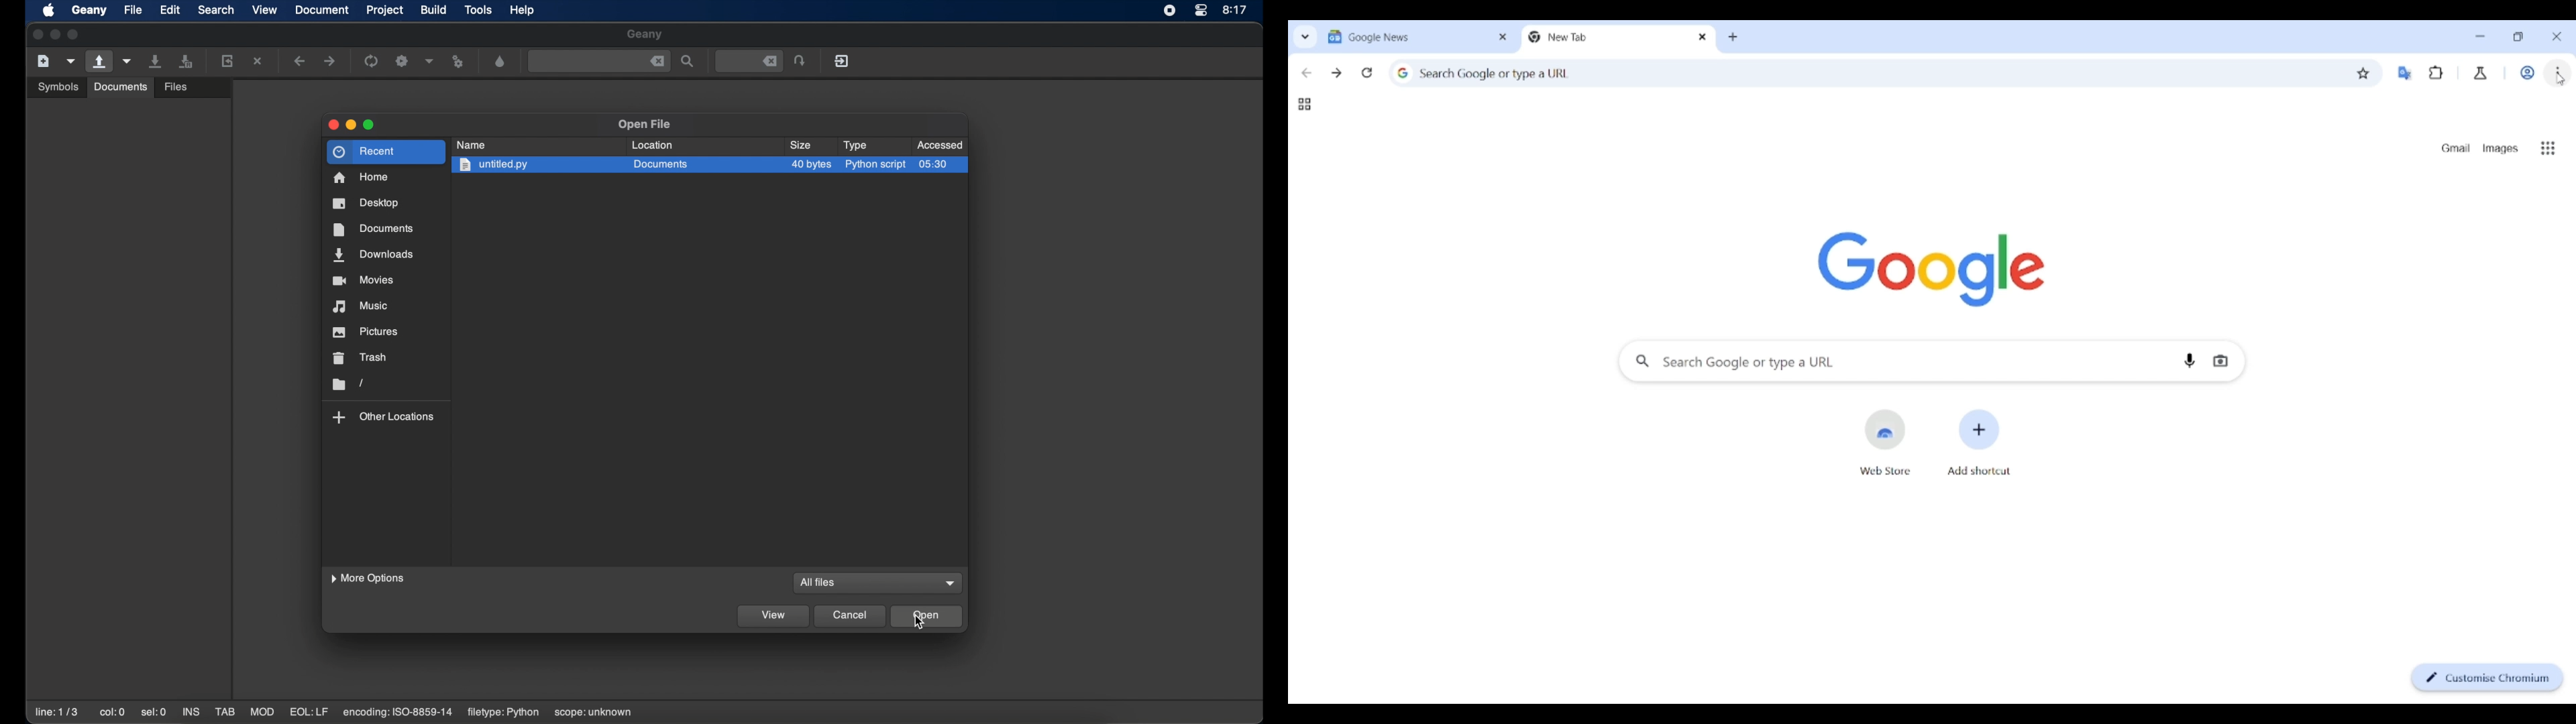 The height and width of the screenshot is (728, 2576). Describe the element at coordinates (1897, 361) in the screenshot. I see `Search Google or enter web link` at that location.